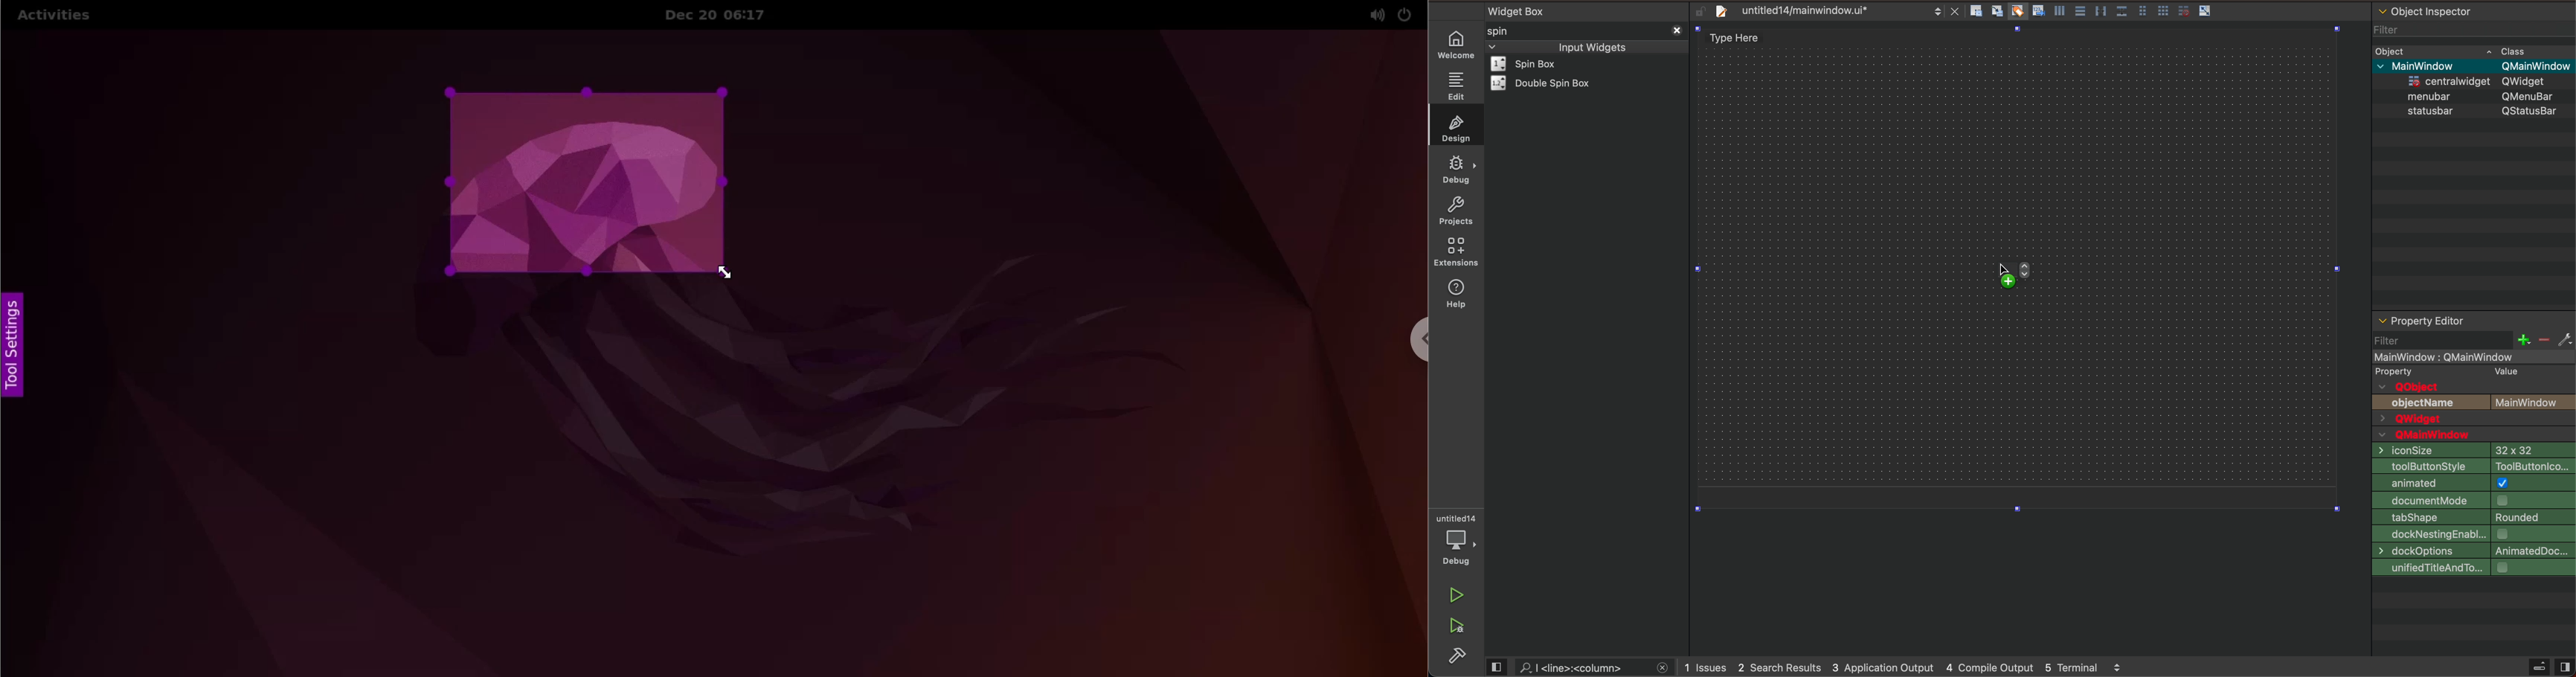  What do you see at coordinates (2438, 435) in the screenshot?
I see `text` at bounding box center [2438, 435].